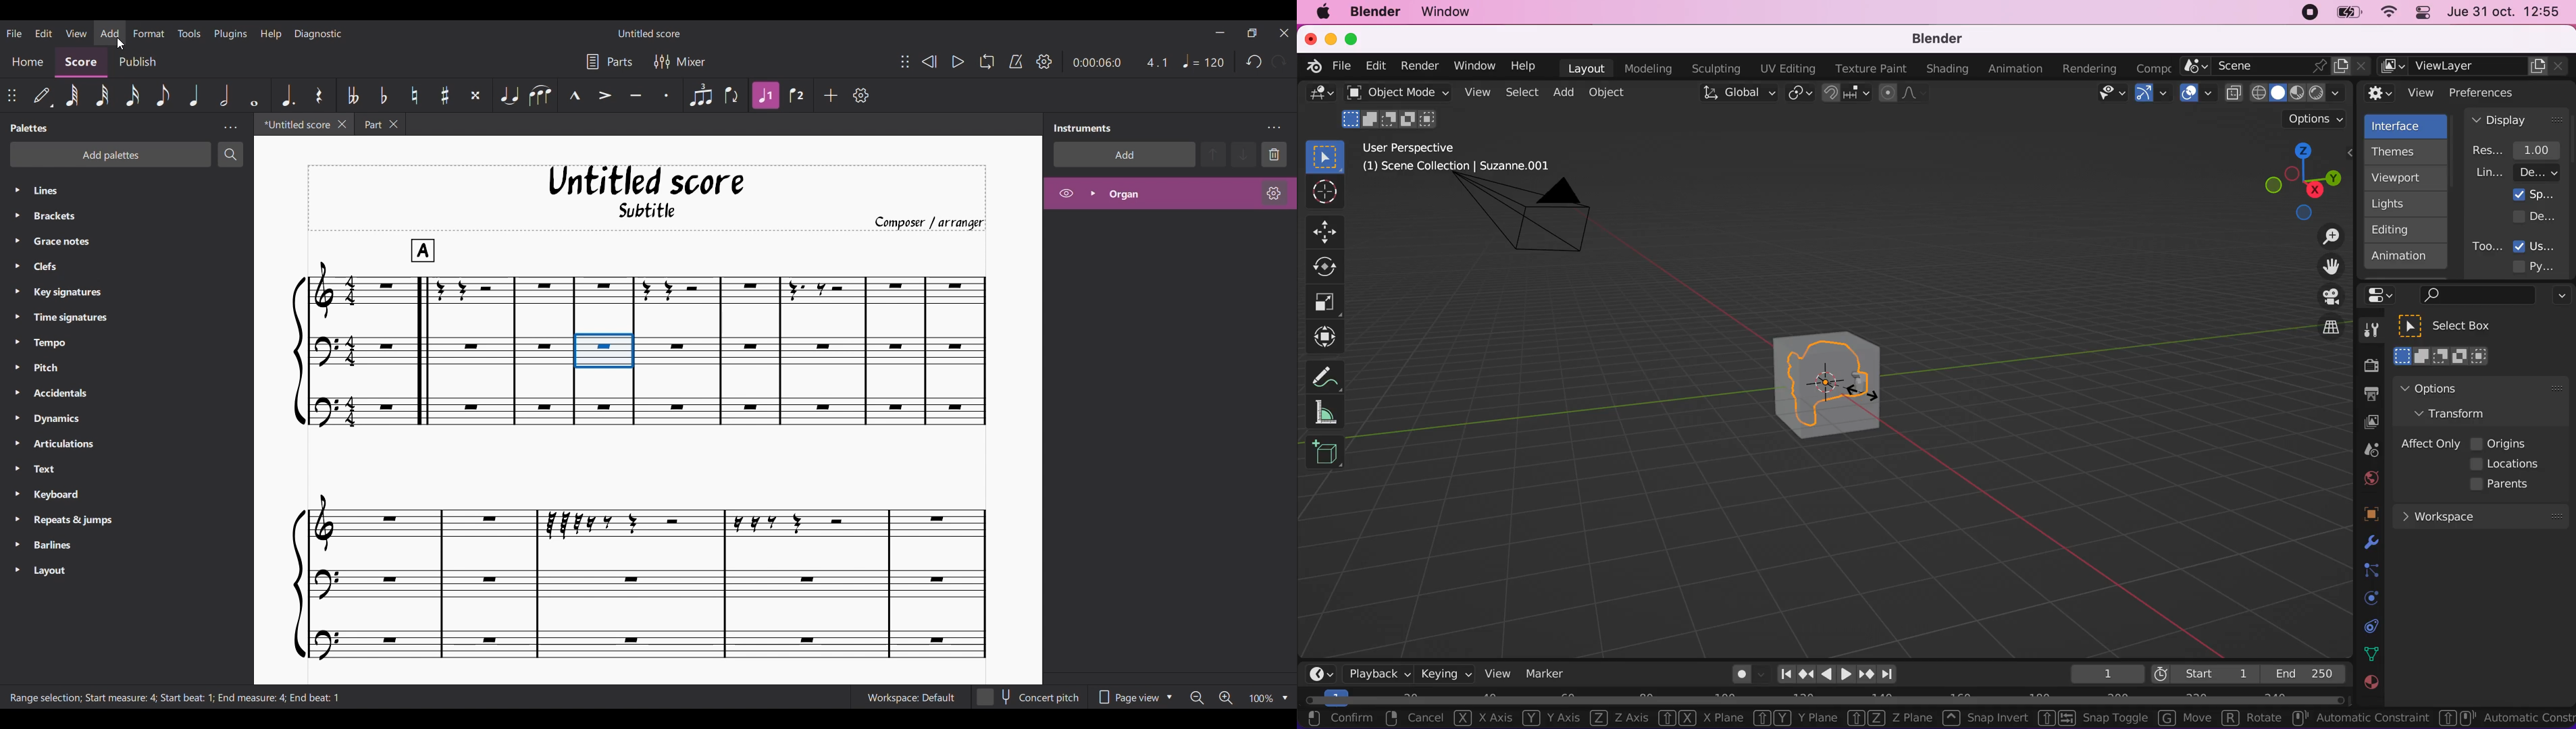  I want to click on Playback settings, so click(1044, 61).